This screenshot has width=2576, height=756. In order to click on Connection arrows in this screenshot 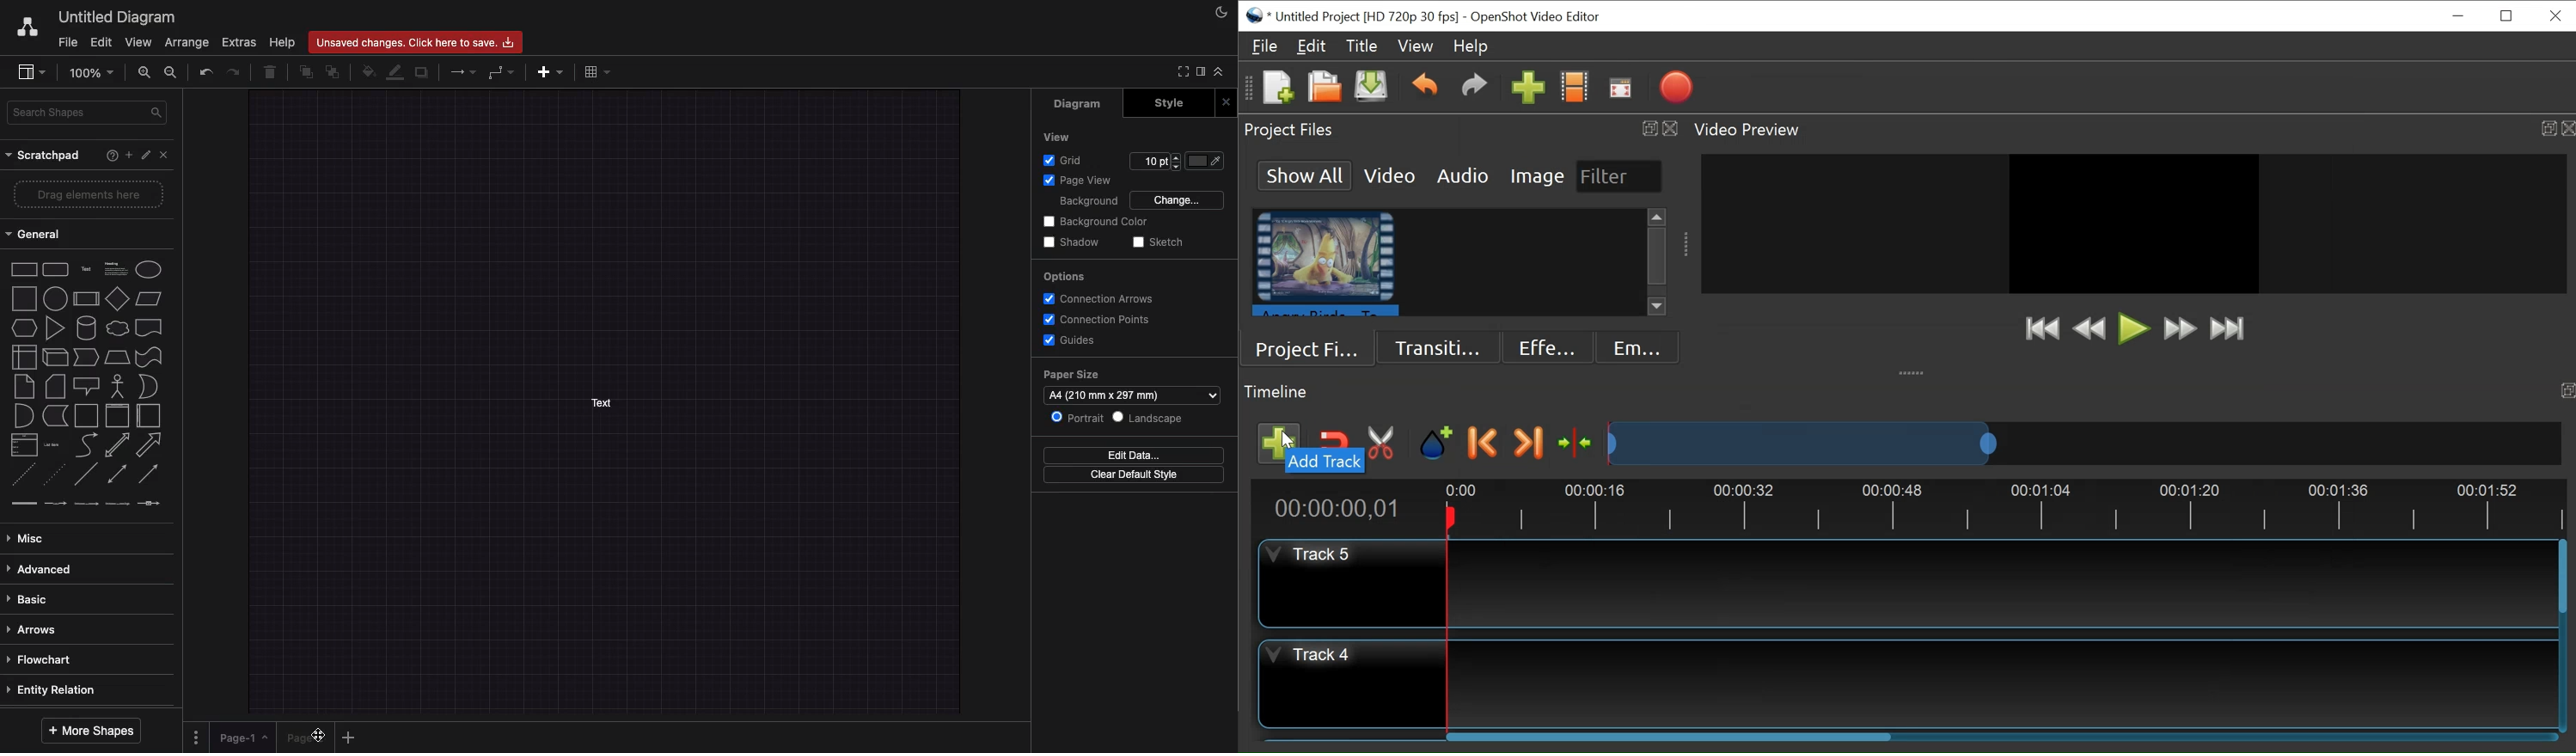, I will do `click(1102, 297)`.